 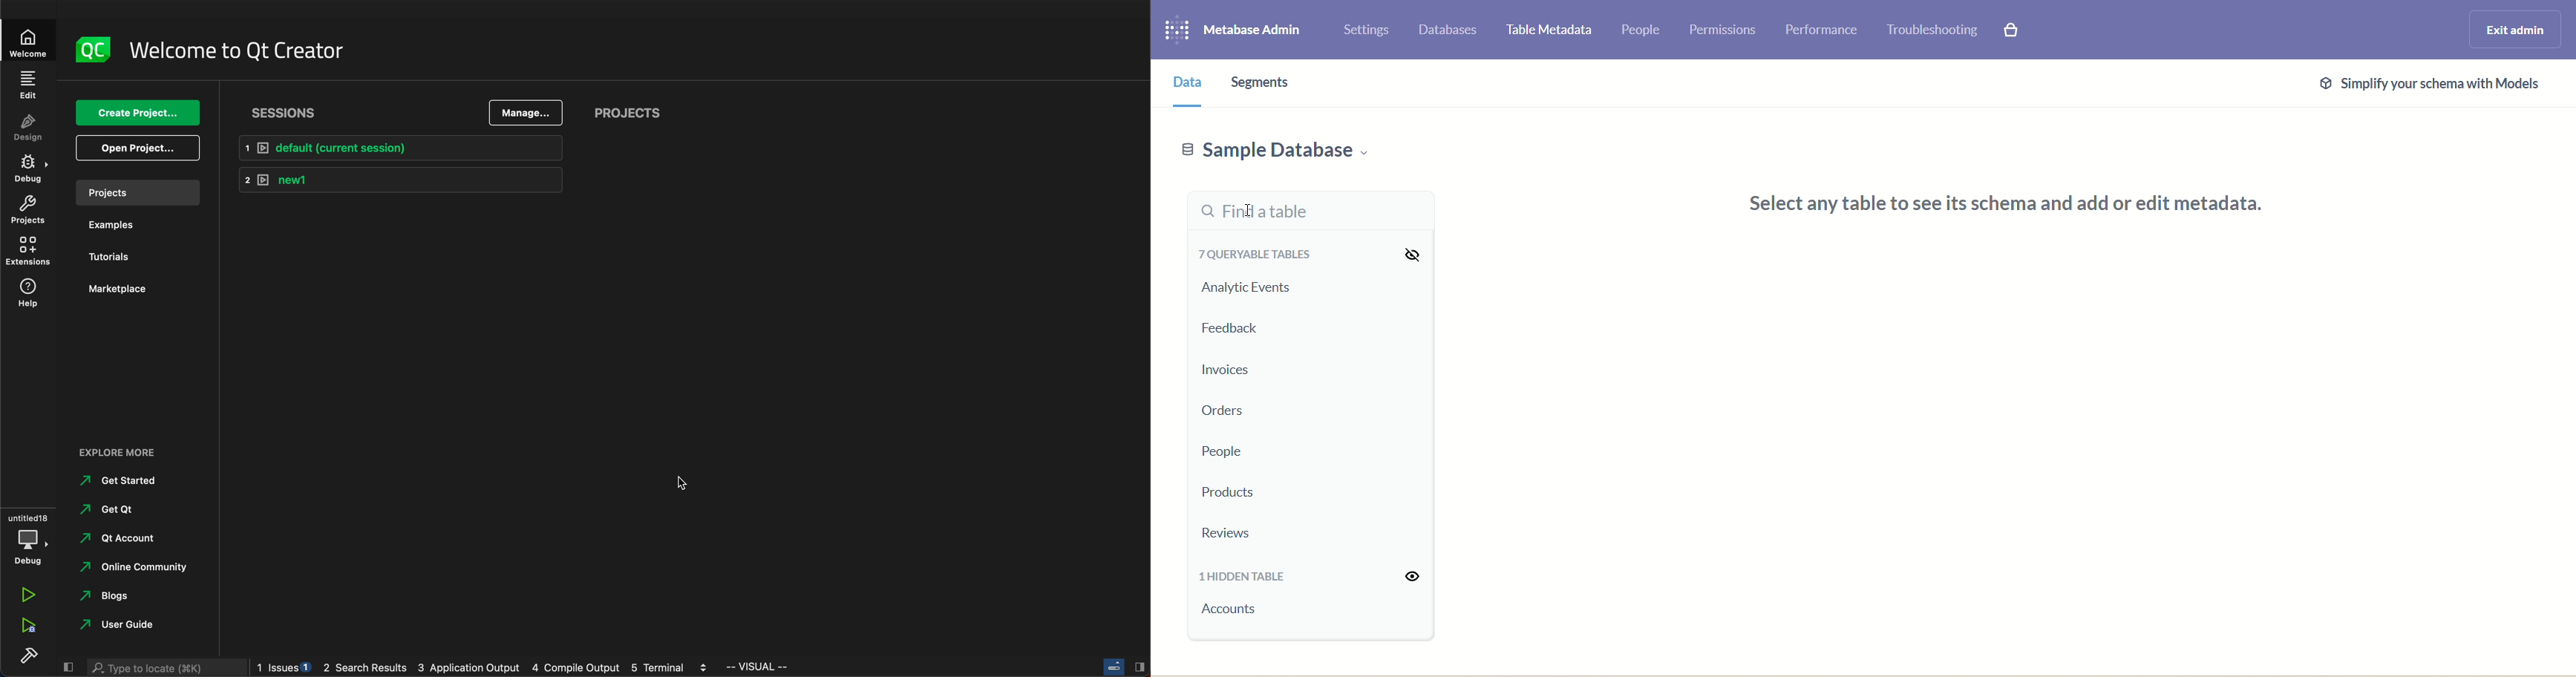 What do you see at coordinates (69, 667) in the screenshot?
I see `close slide bar` at bounding box center [69, 667].